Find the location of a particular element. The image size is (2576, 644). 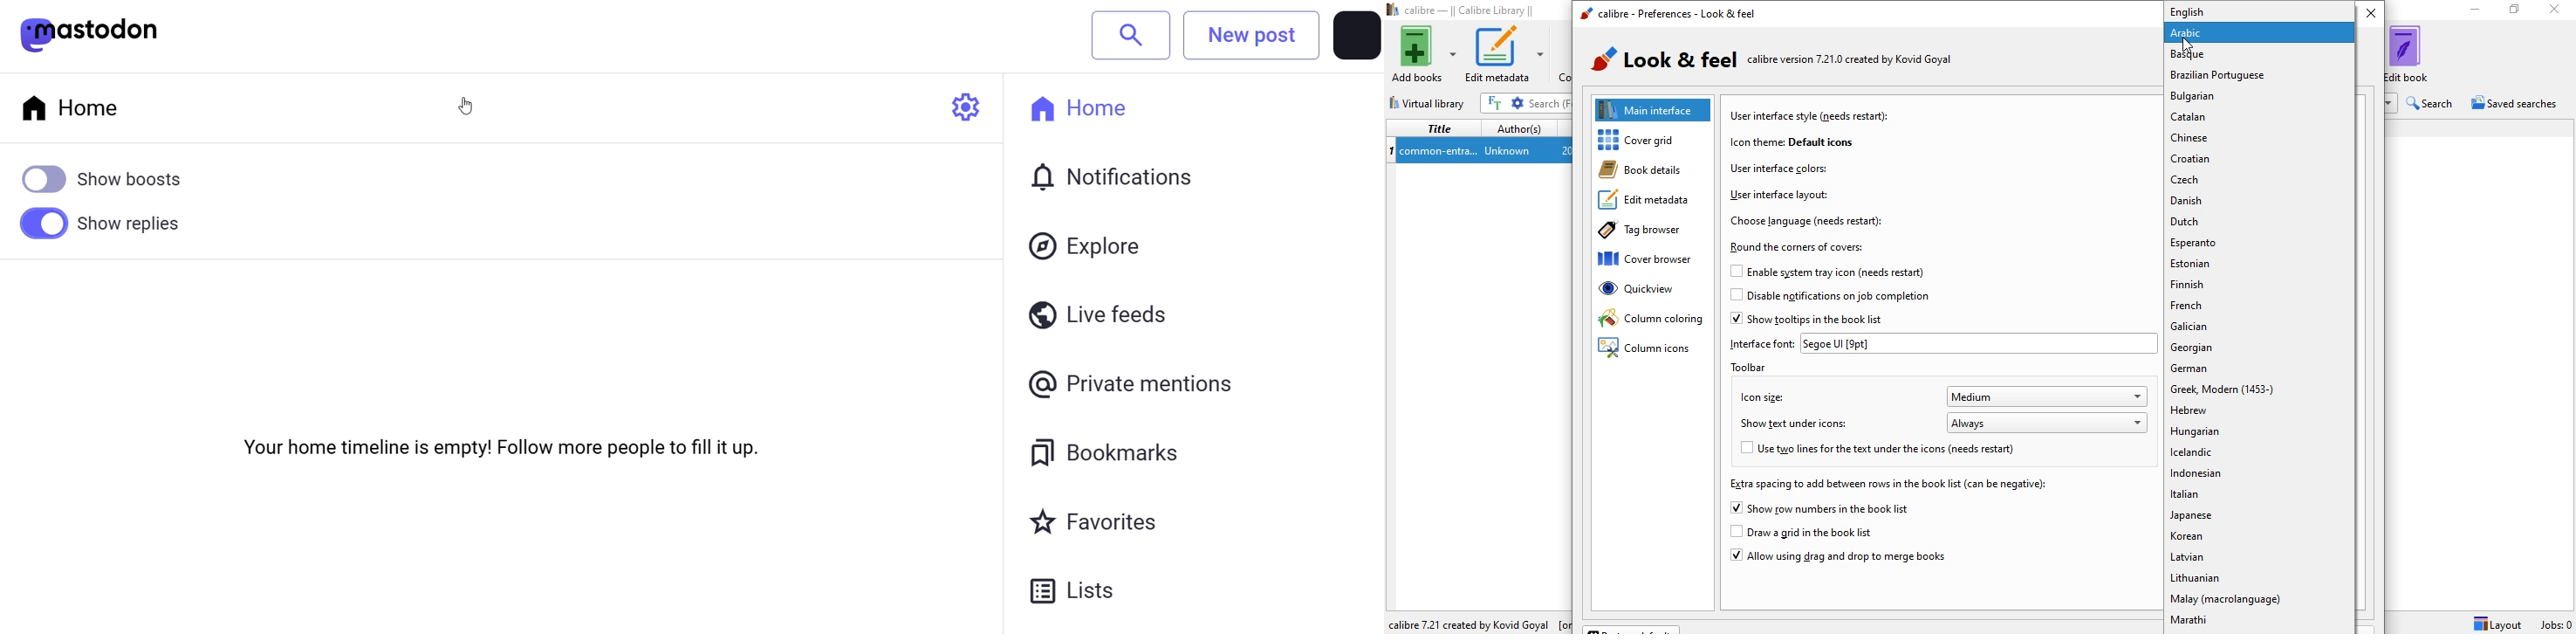

indenesian is located at coordinates (2261, 475).